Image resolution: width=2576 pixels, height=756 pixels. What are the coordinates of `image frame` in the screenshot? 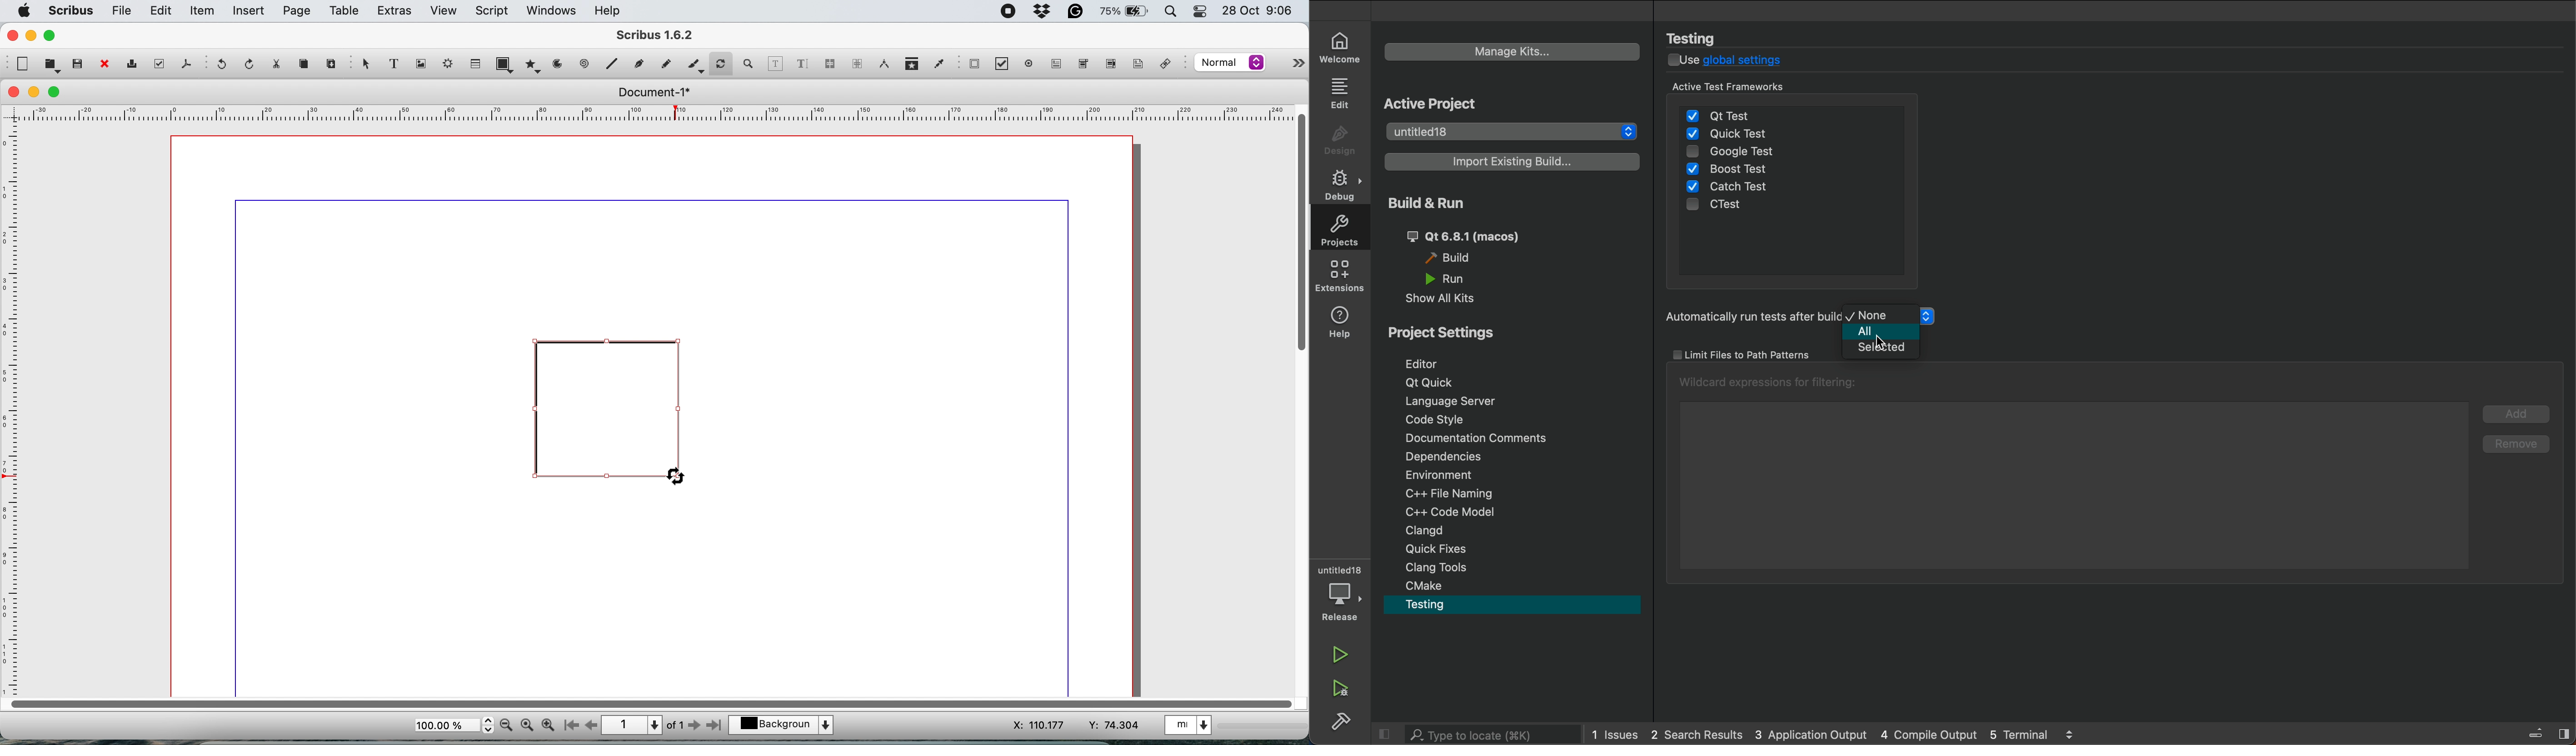 It's located at (424, 65).